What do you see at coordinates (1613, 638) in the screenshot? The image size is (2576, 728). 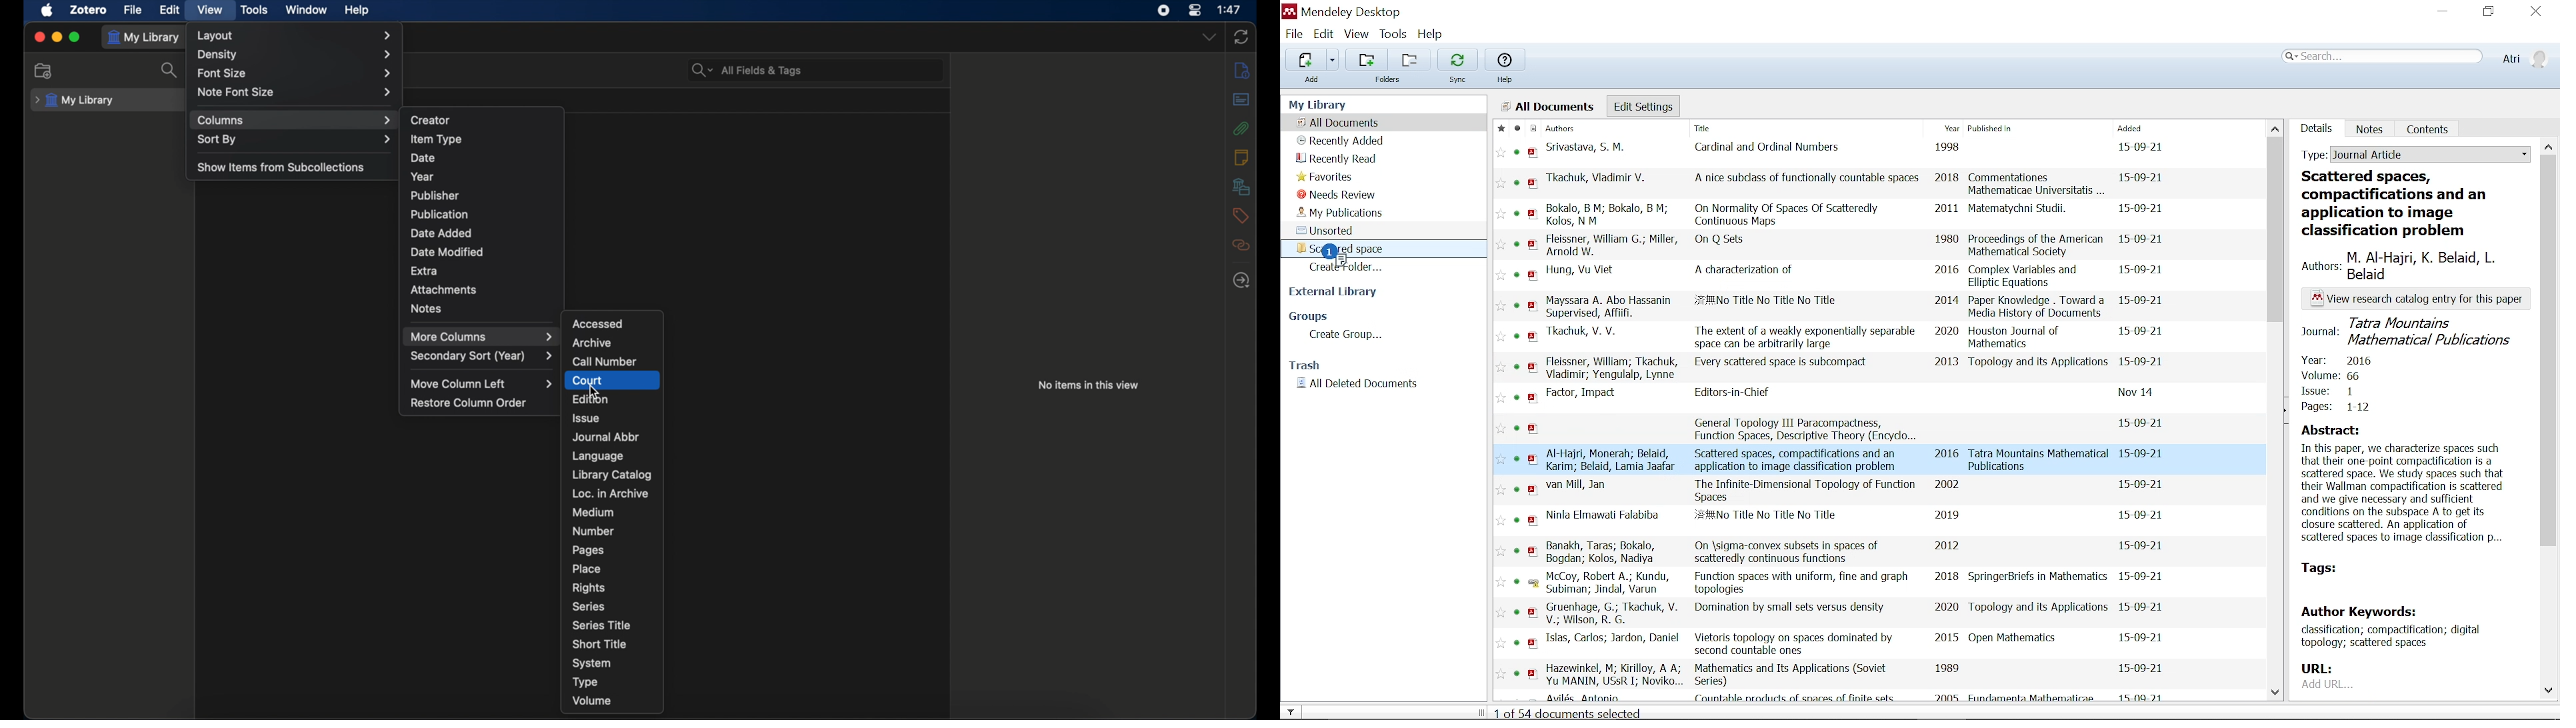 I see `authors` at bounding box center [1613, 638].